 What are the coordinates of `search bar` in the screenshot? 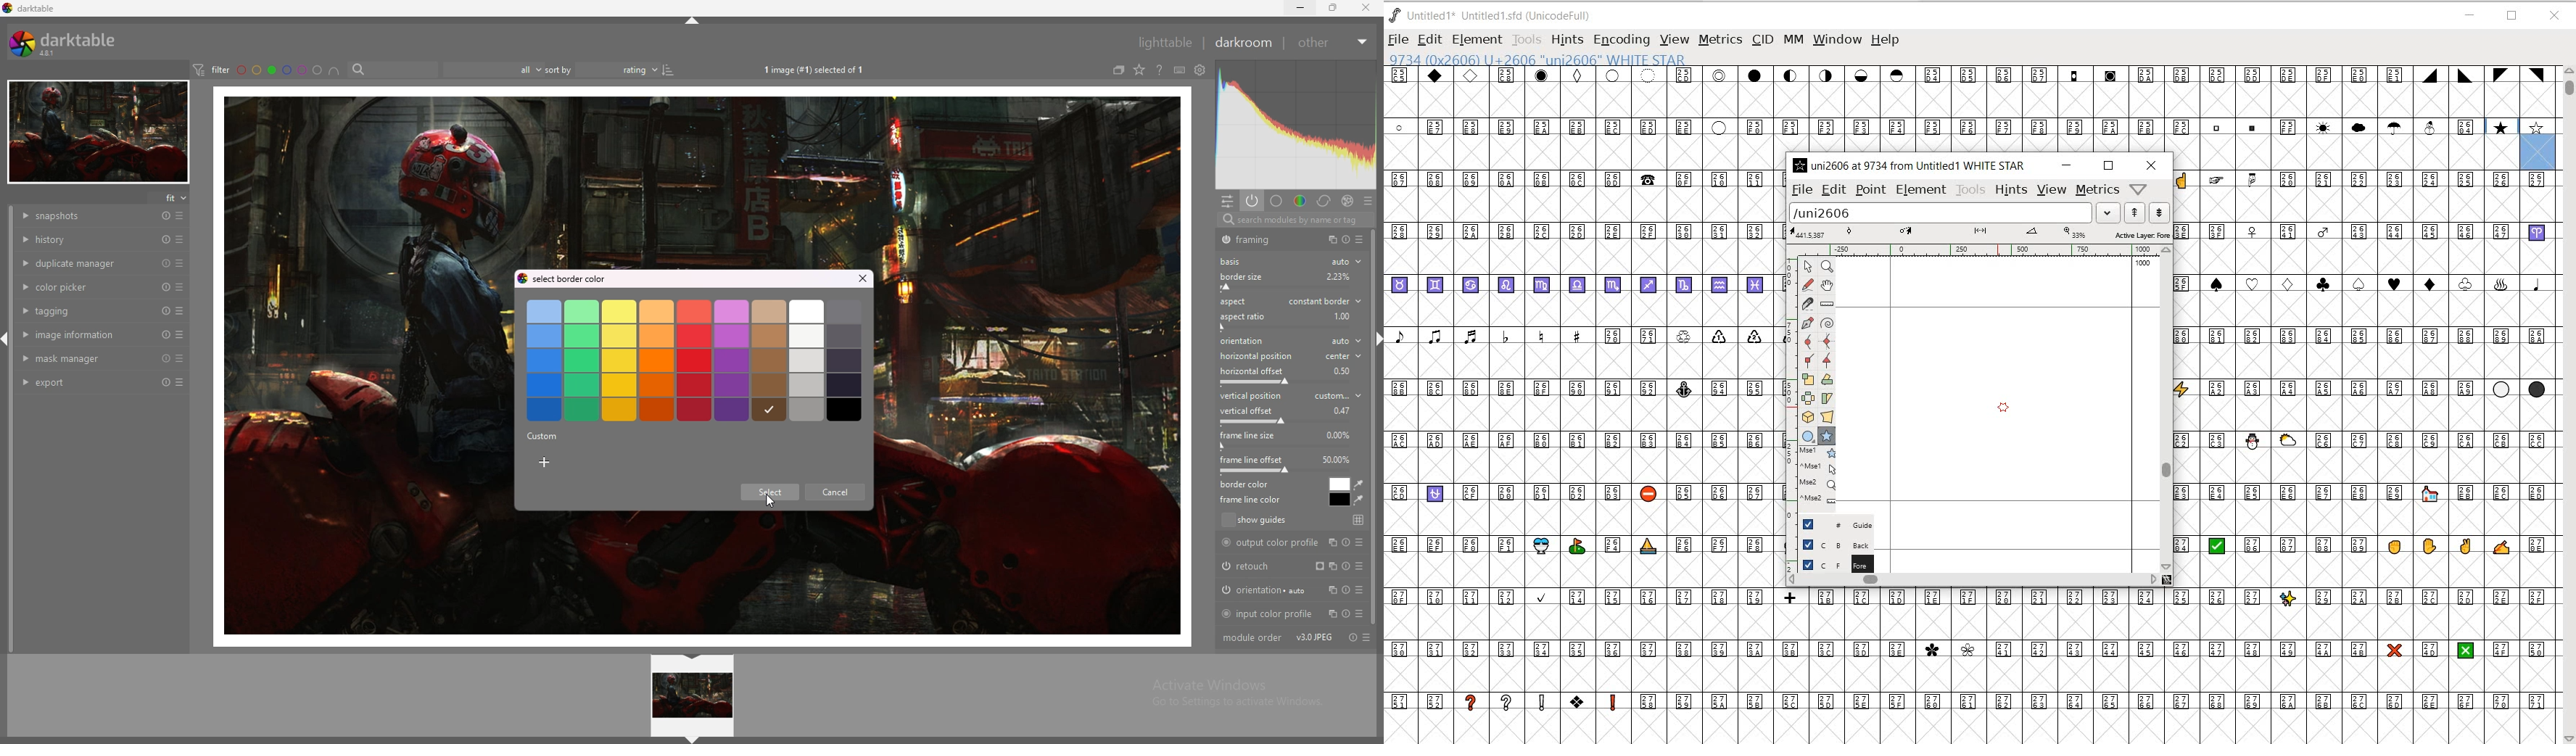 It's located at (392, 68).